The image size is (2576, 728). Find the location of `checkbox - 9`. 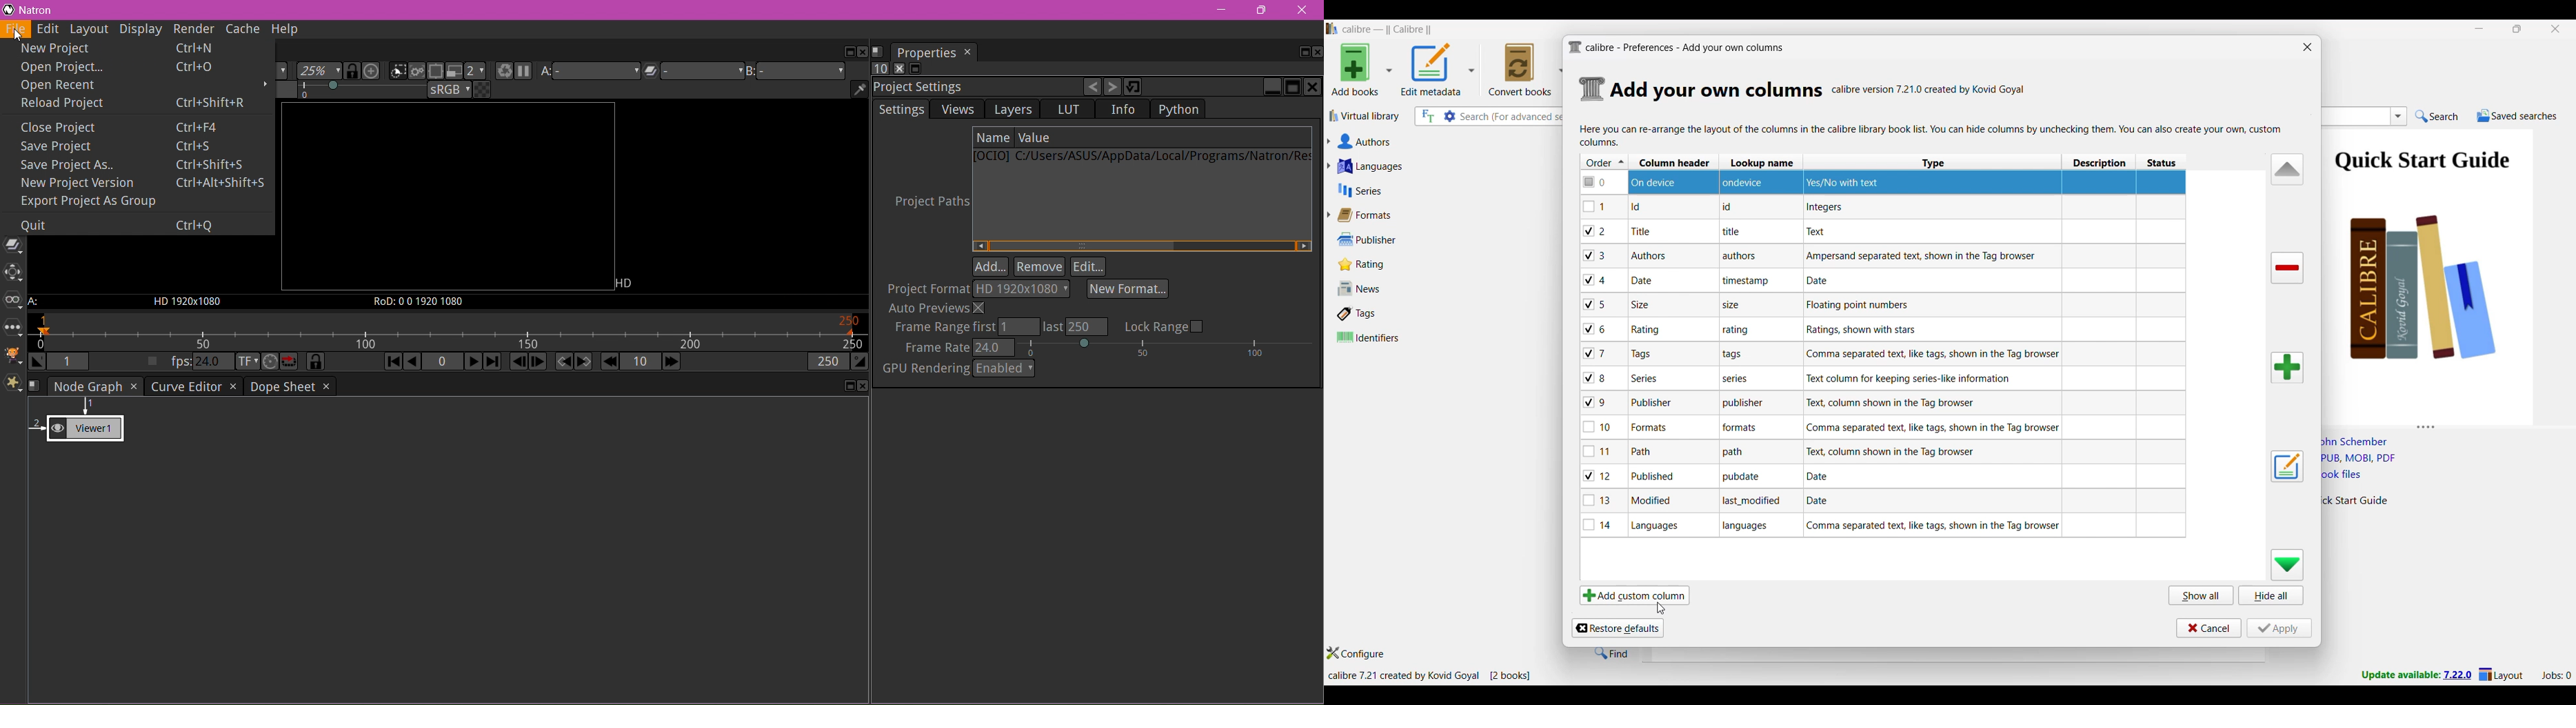

checkbox - 9 is located at coordinates (1595, 403).